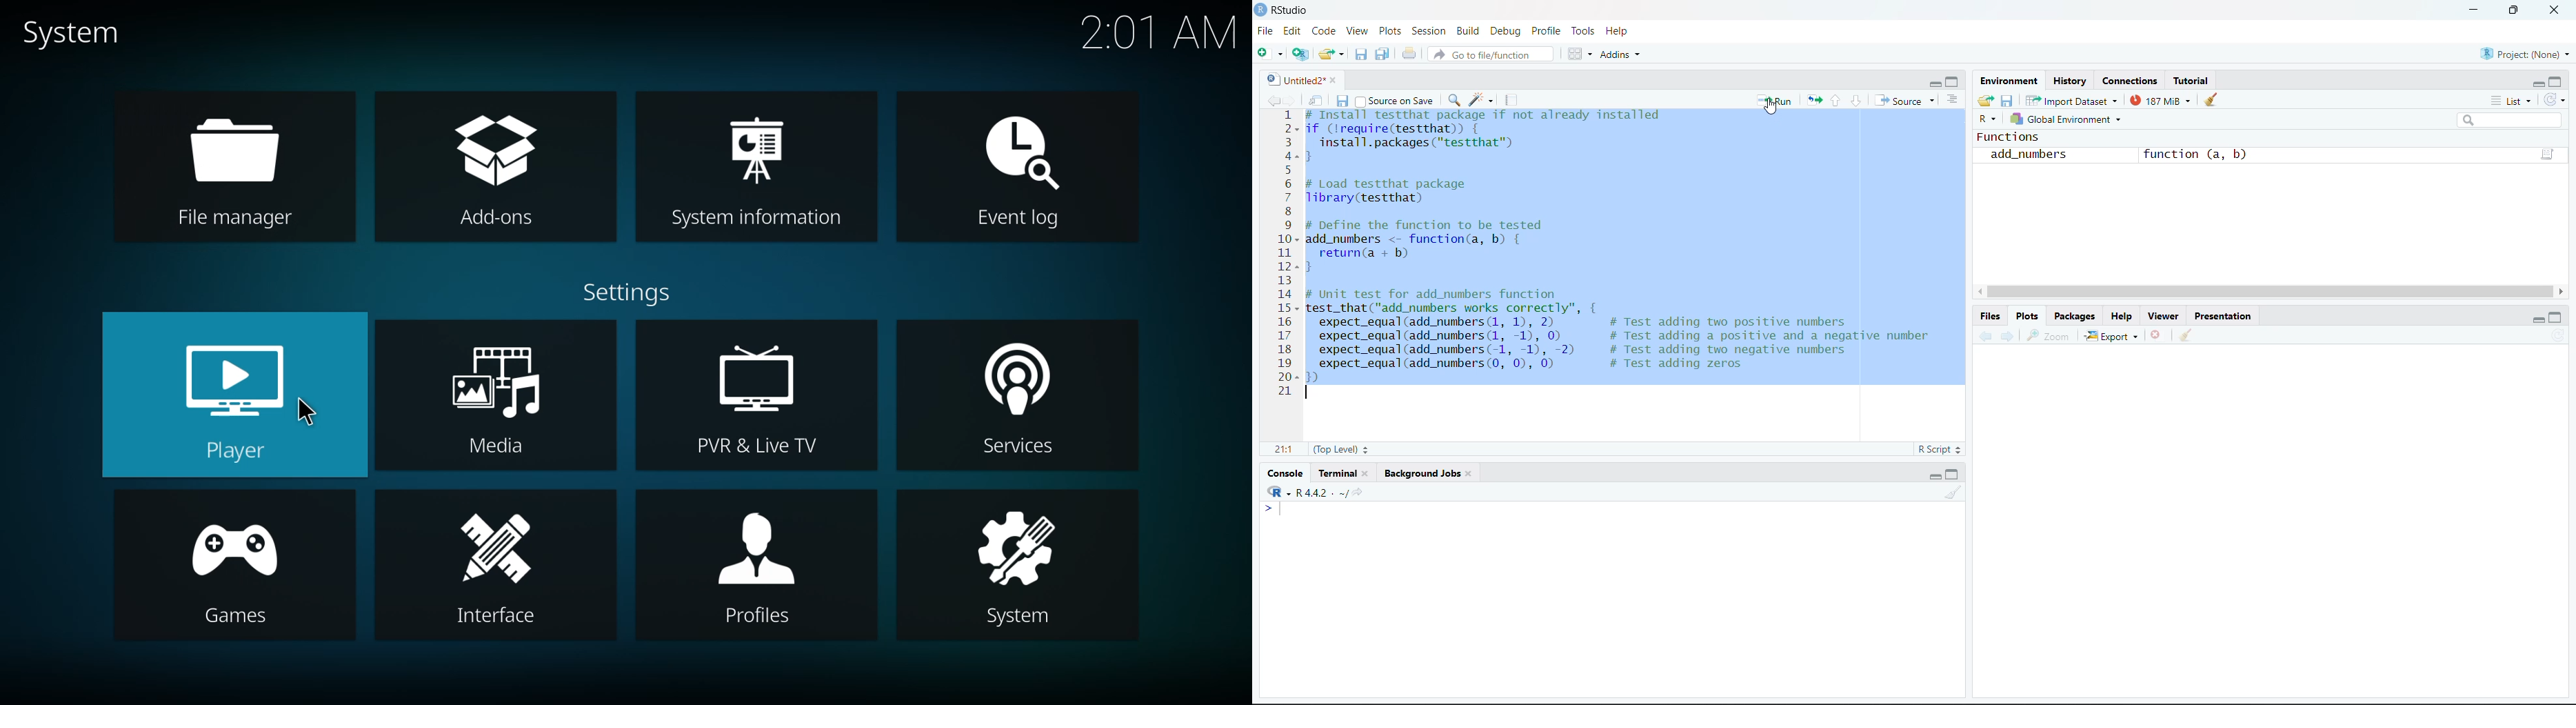 Image resolution: width=2576 pixels, height=728 pixels. Describe the element at coordinates (2069, 119) in the screenshot. I see `Global environment` at that location.